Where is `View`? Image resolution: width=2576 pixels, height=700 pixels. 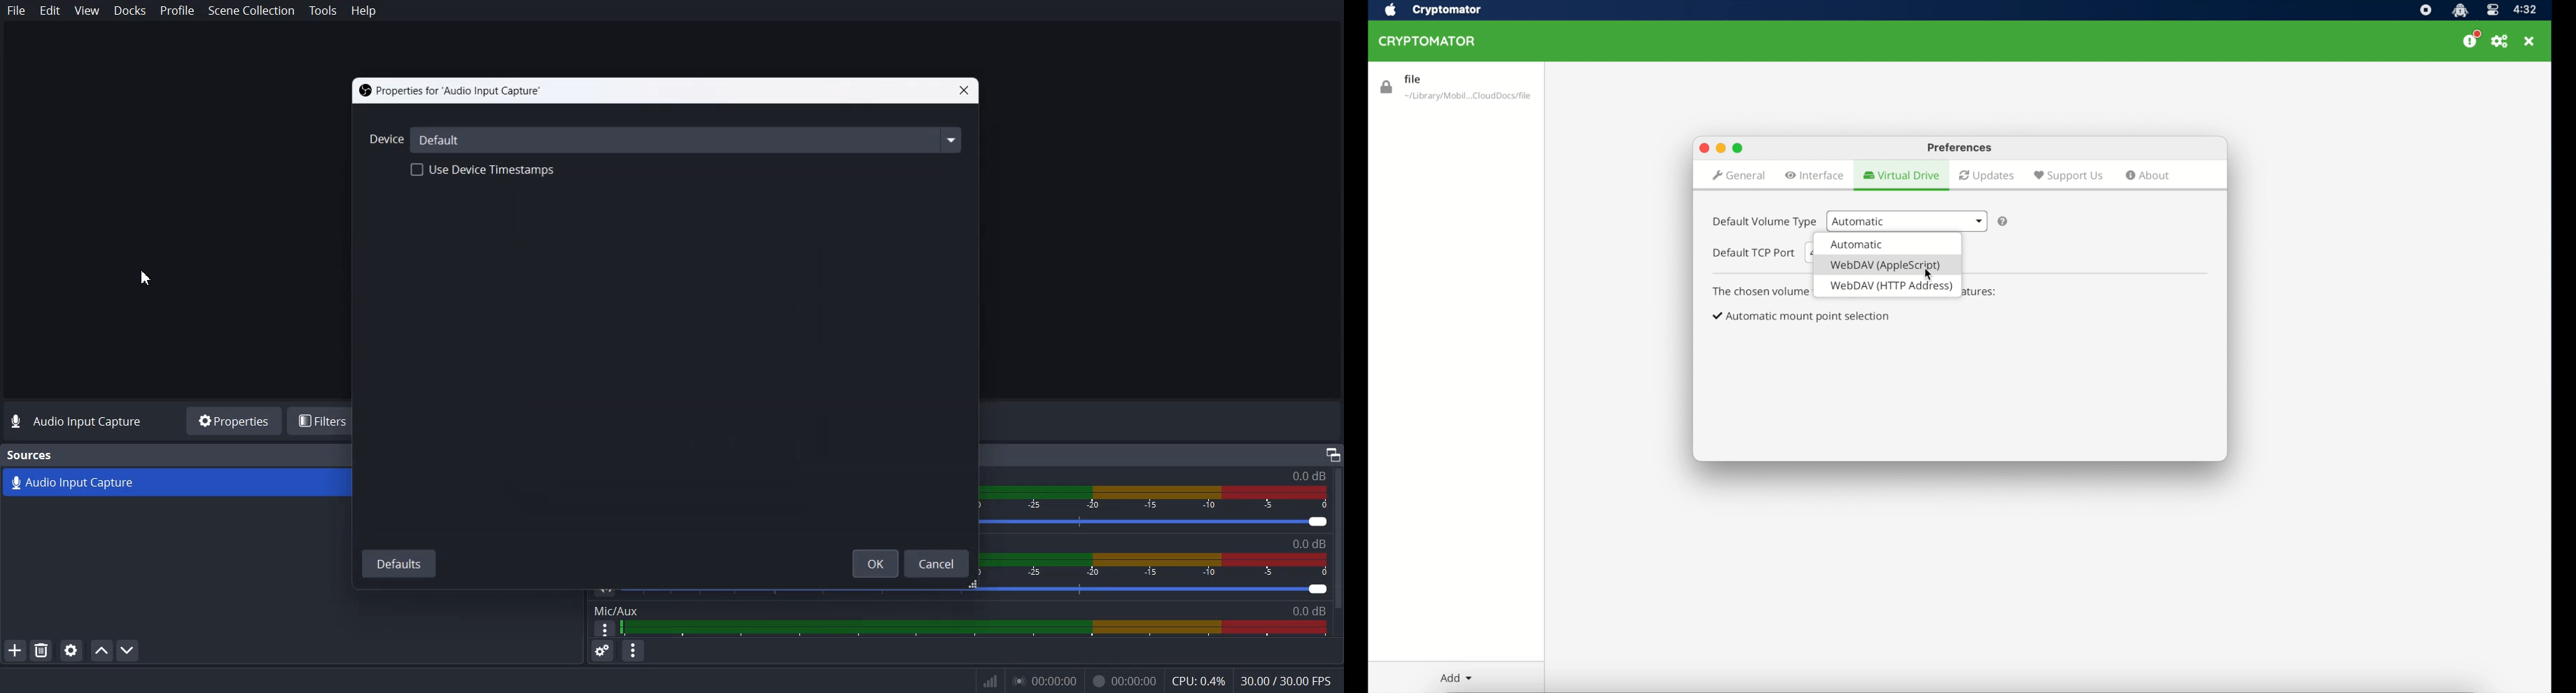 View is located at coordinates (86, 10).